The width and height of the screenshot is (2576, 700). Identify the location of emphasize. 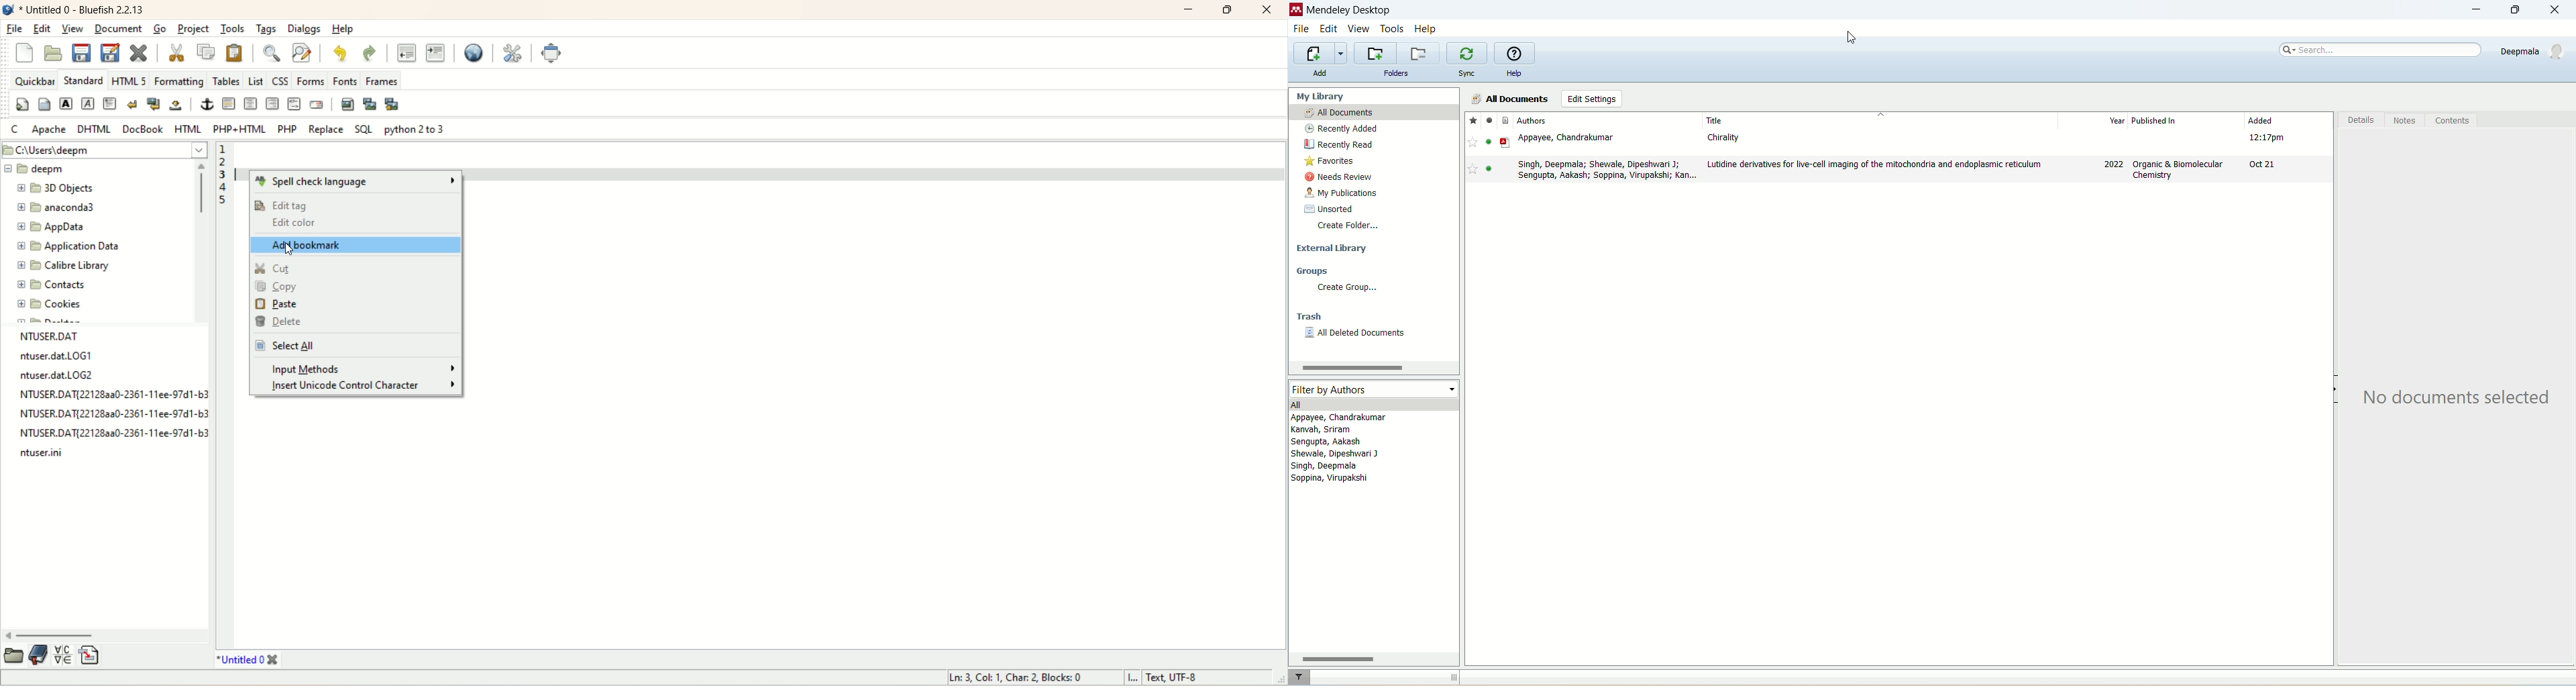
(92, 103).